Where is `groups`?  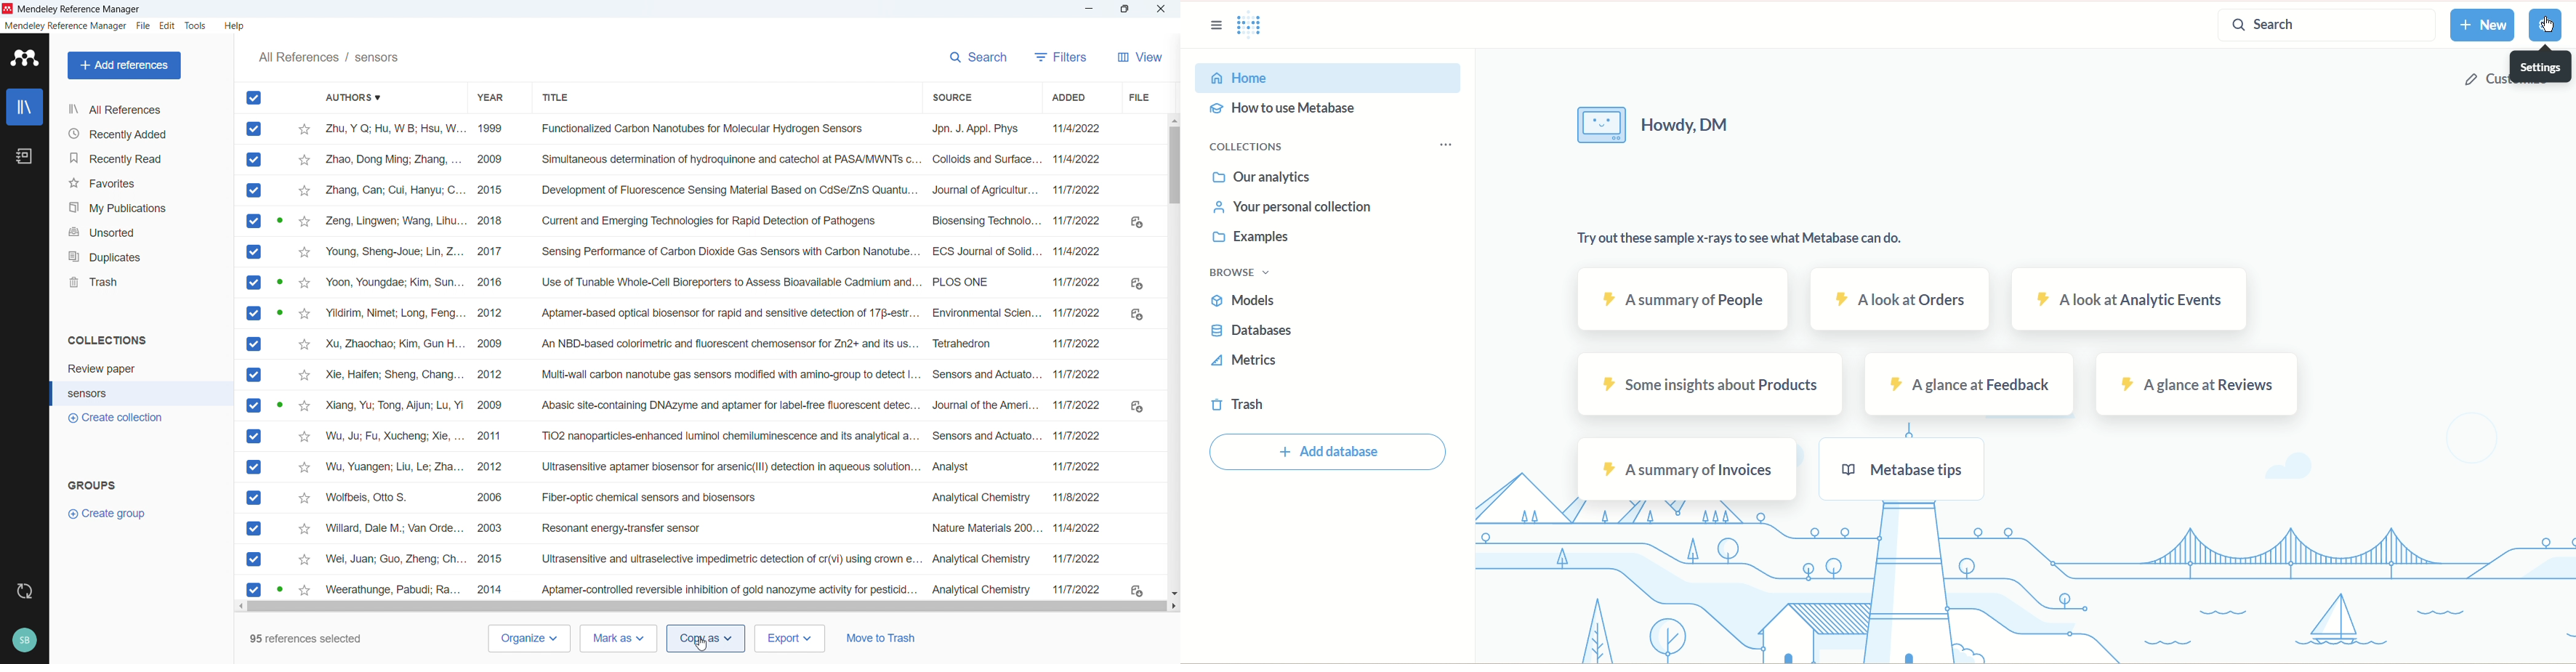
groups is located at coordinates (92, 485).